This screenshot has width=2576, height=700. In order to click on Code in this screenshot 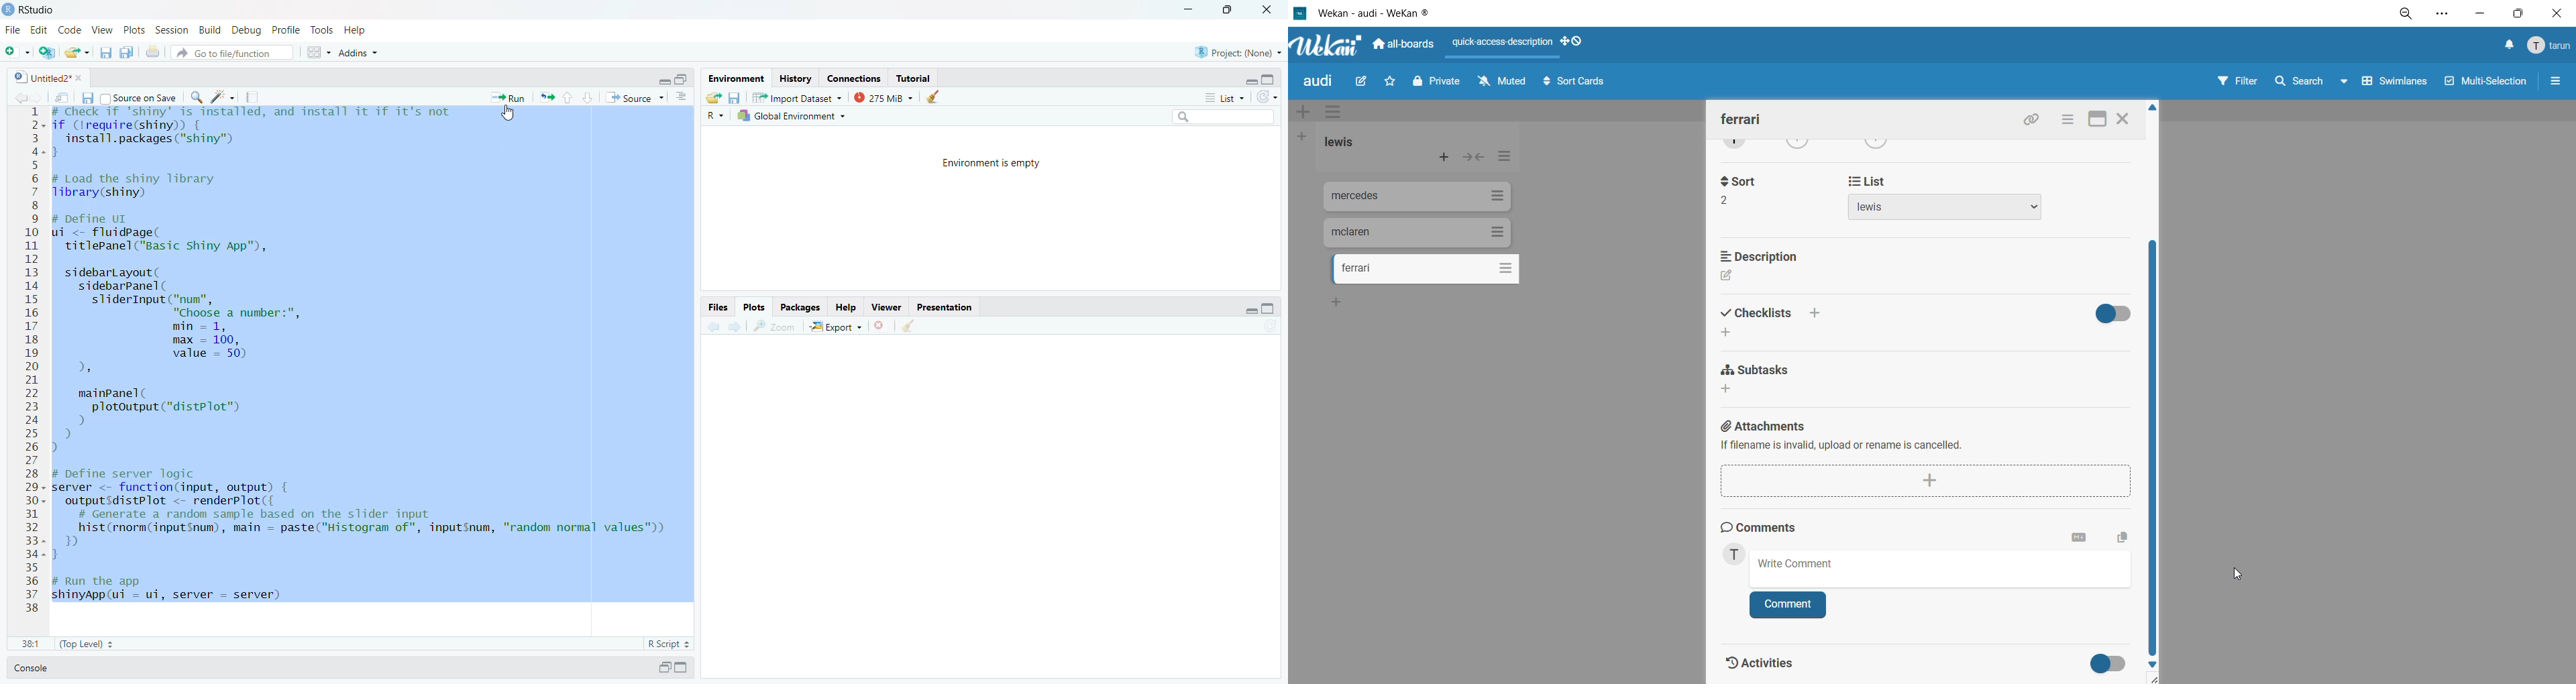, I will do `click(70, 30)`.